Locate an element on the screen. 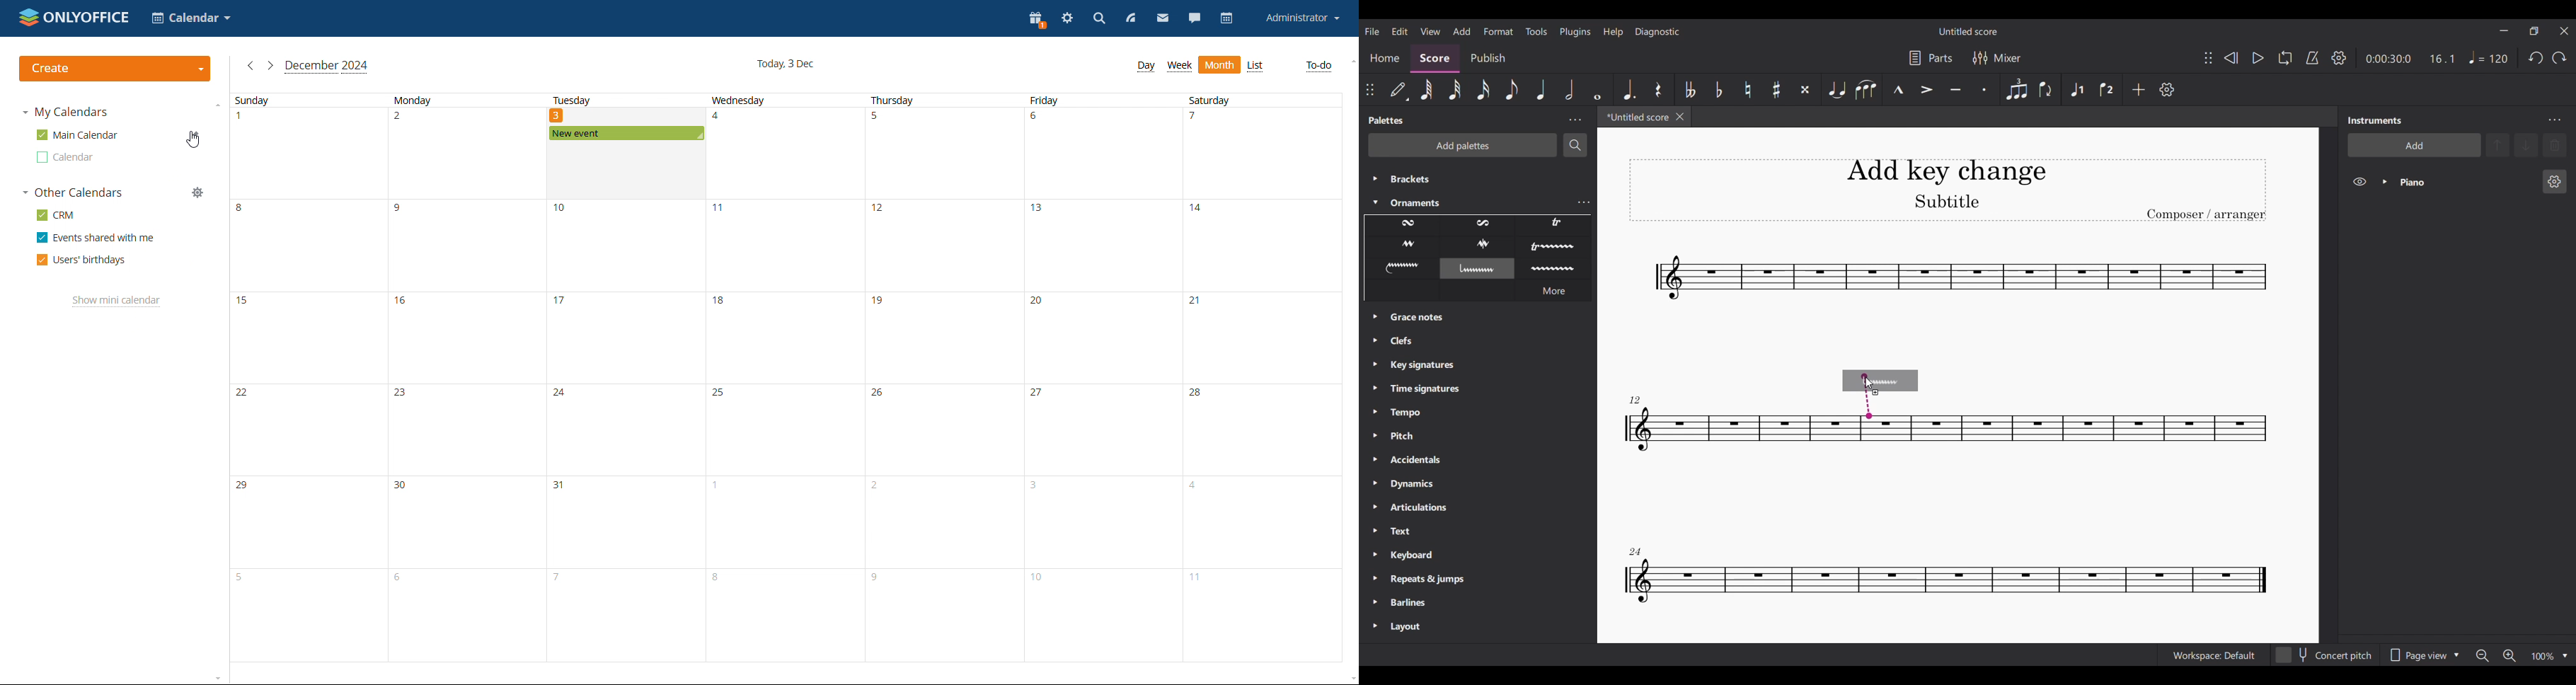  Current tab is located at coordinates (1635, 117).